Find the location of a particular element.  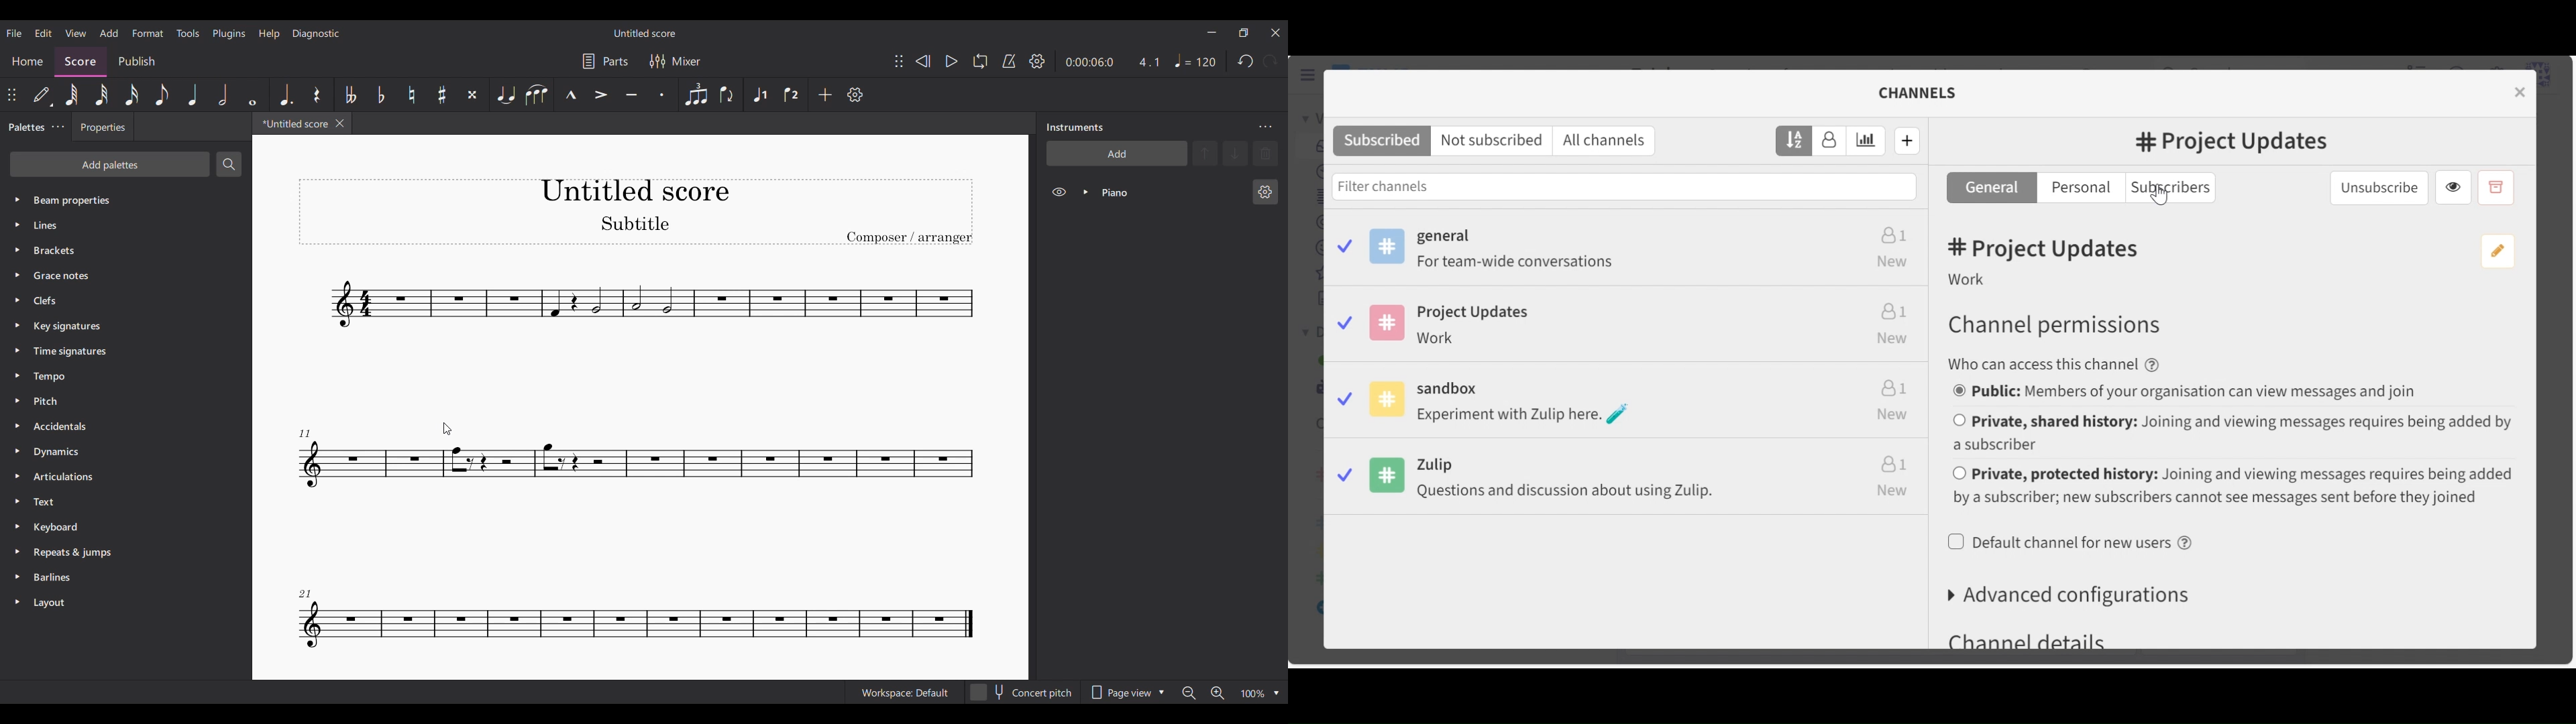

channel details is located at coordinates (2029, 639).